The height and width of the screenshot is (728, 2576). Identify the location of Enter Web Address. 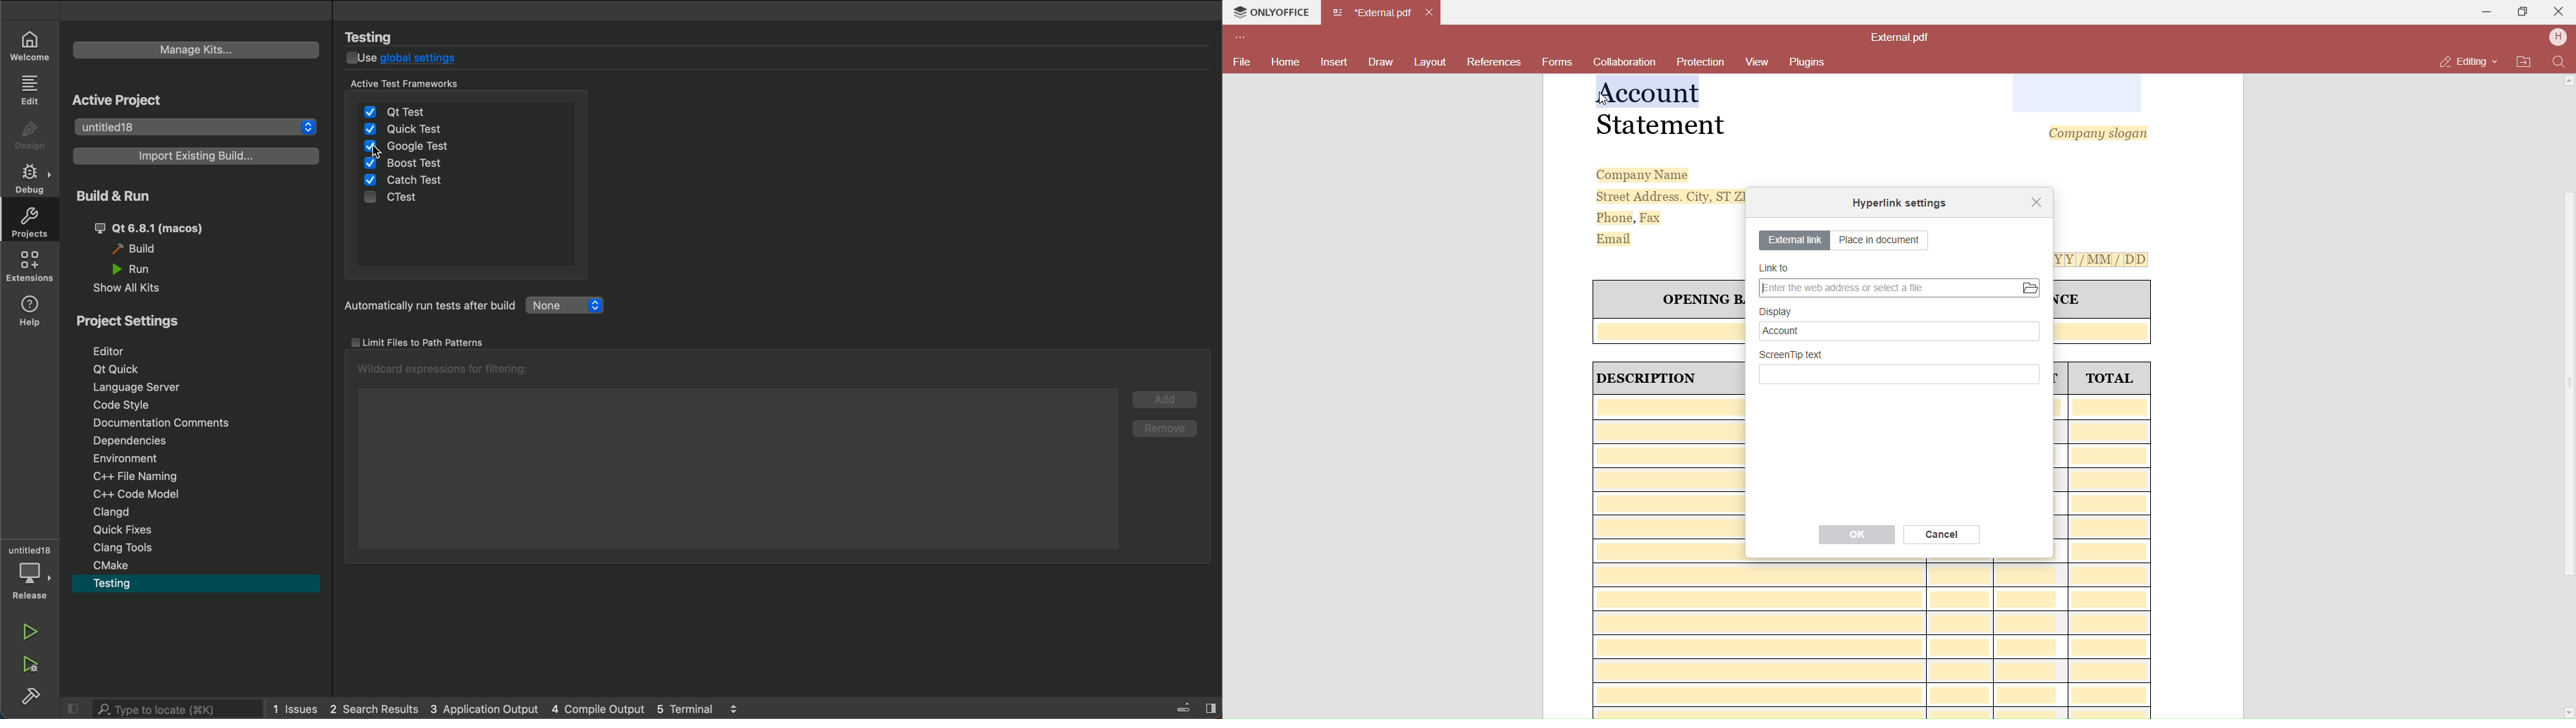
(1888, 288).